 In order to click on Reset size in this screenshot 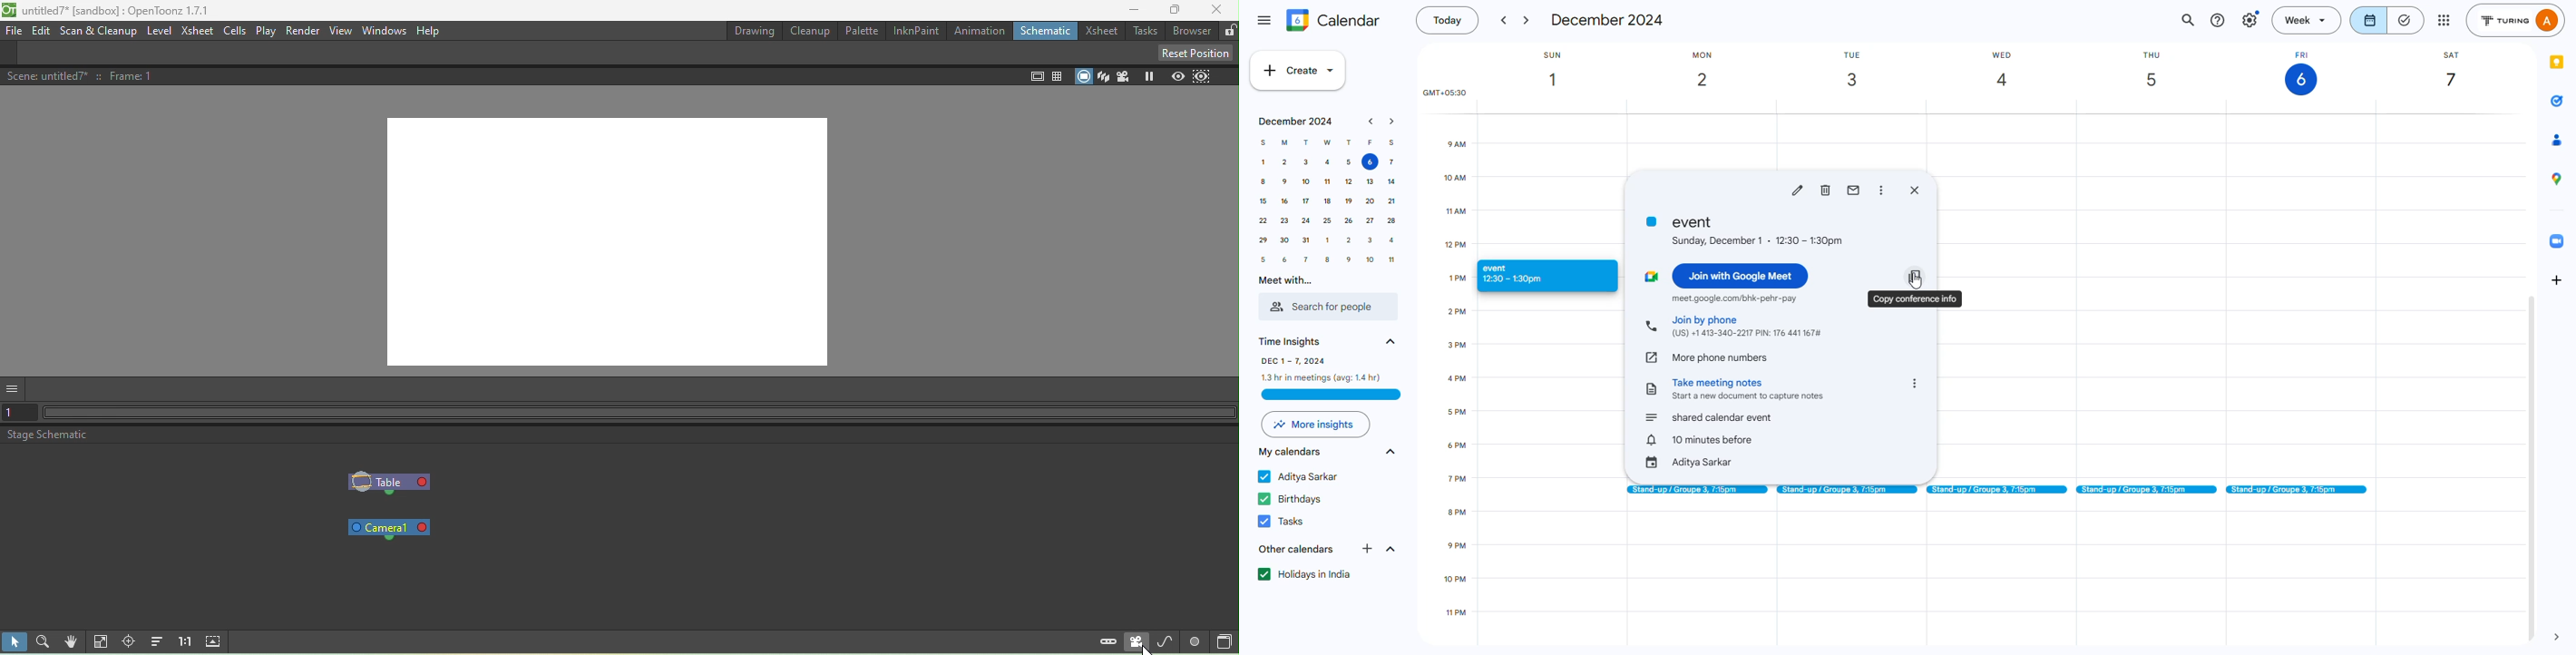, I will do `click(187, 642)`.